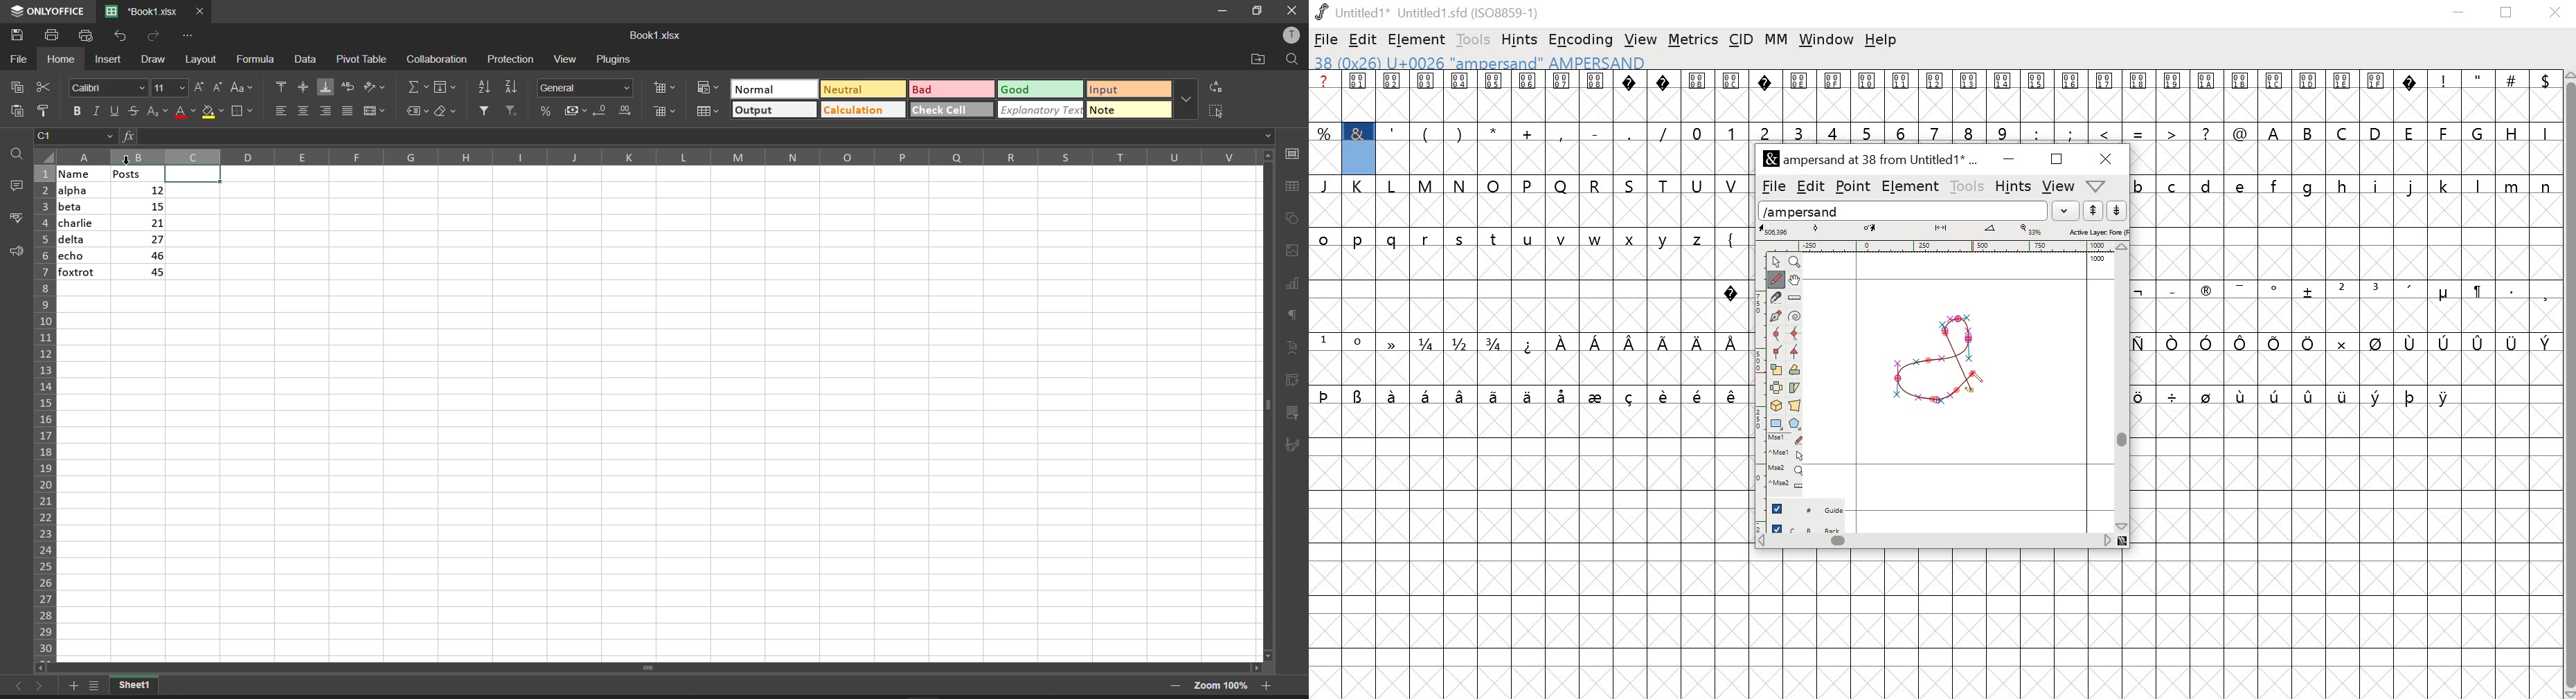 This screenshot has height=700, width=2576. Describe the element at coordinates (2342, 95) in the screenshot. I see `001E` at that location.